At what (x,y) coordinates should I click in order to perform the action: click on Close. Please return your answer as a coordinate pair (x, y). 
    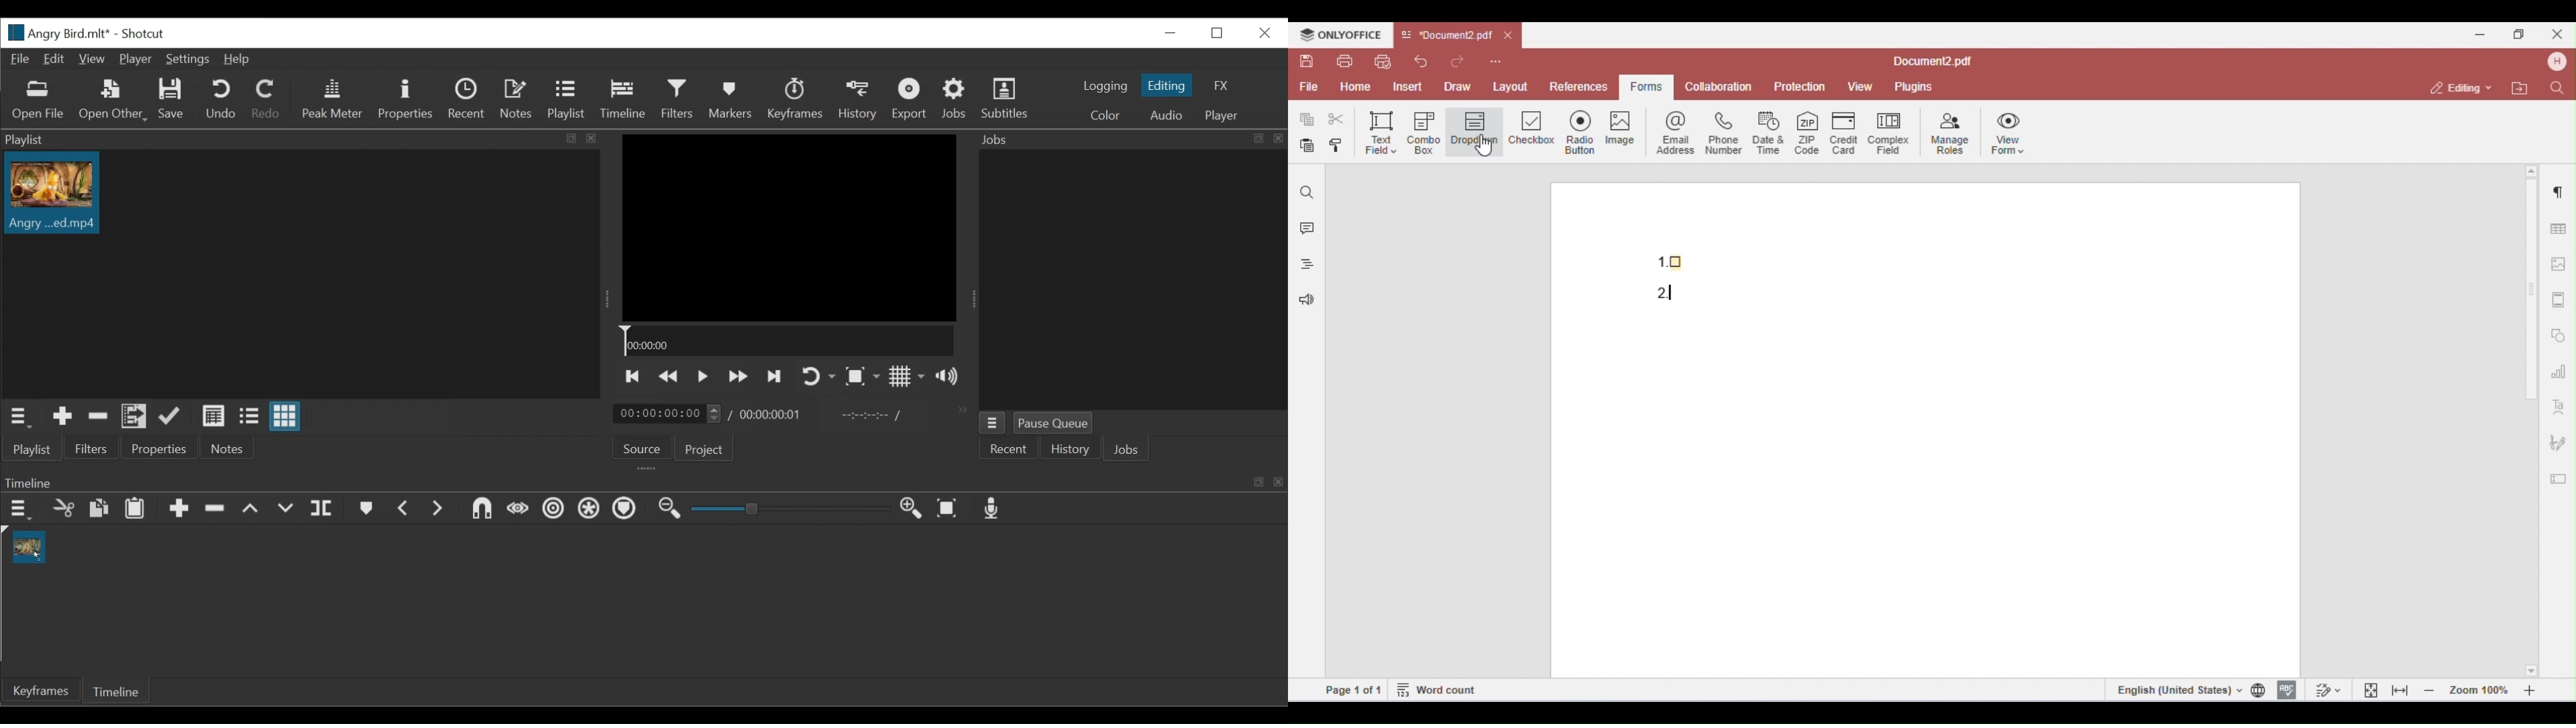
    Looking at the image, I should click on (1265, 34).